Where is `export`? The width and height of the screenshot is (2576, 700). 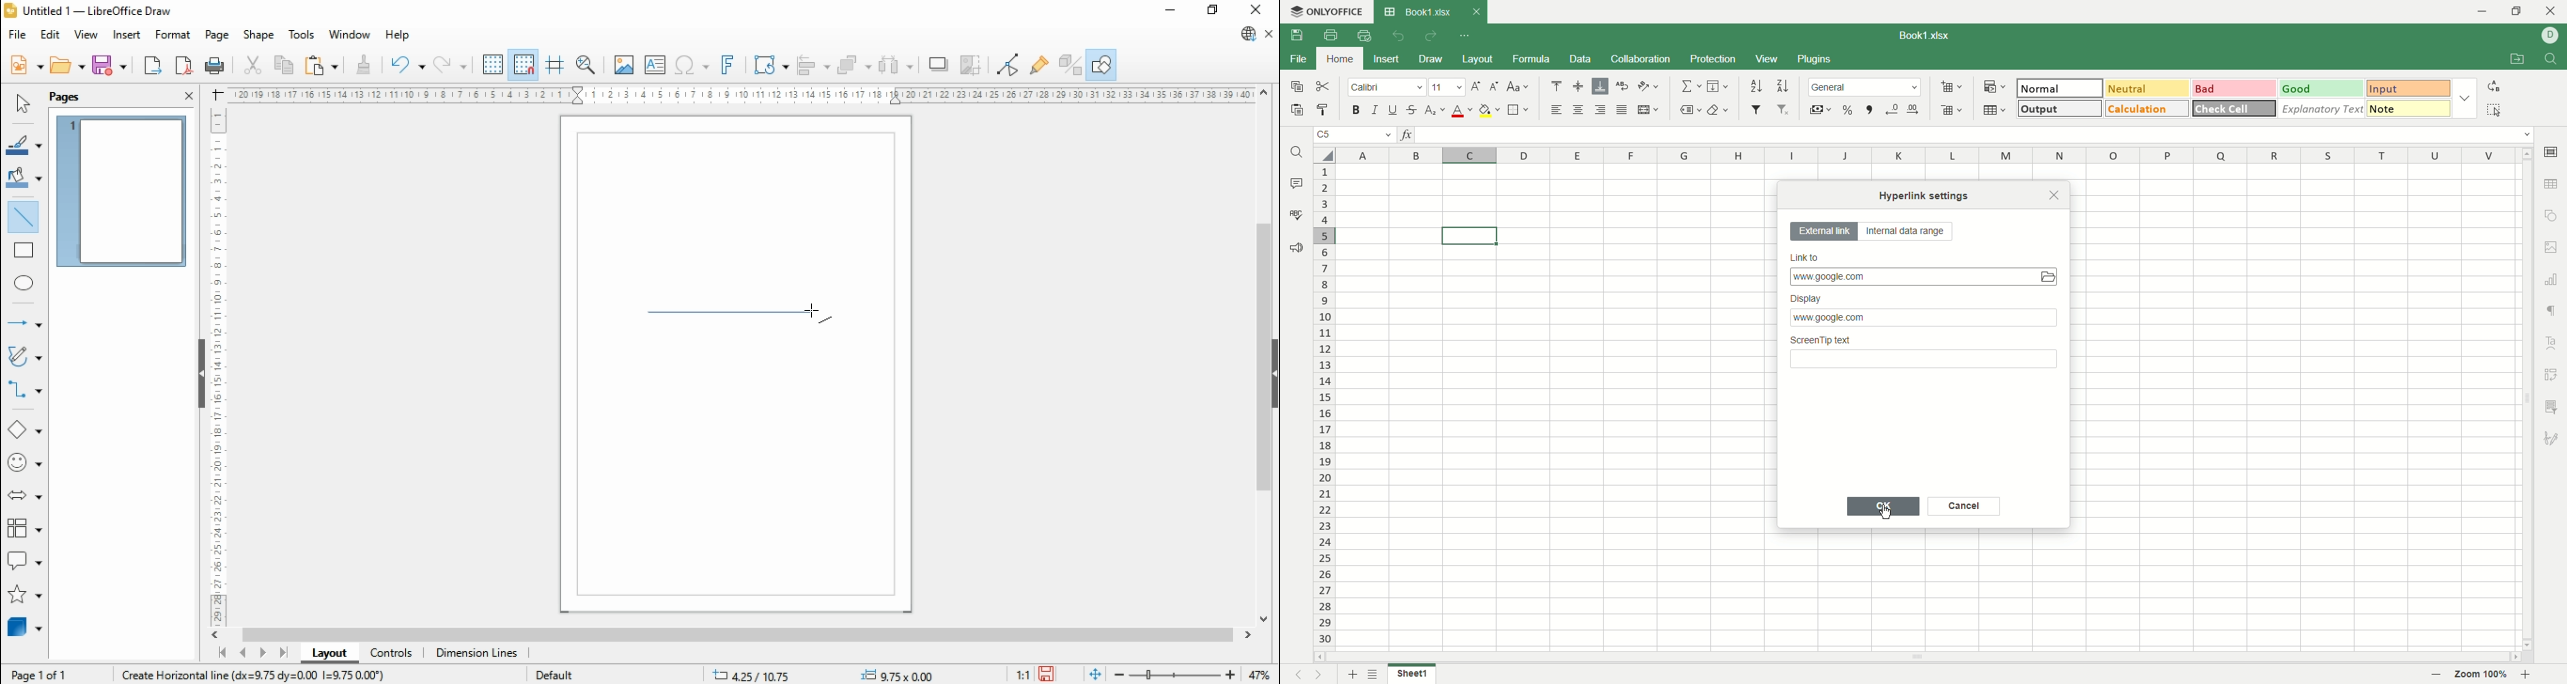
export is located at coordinates (152, 65).